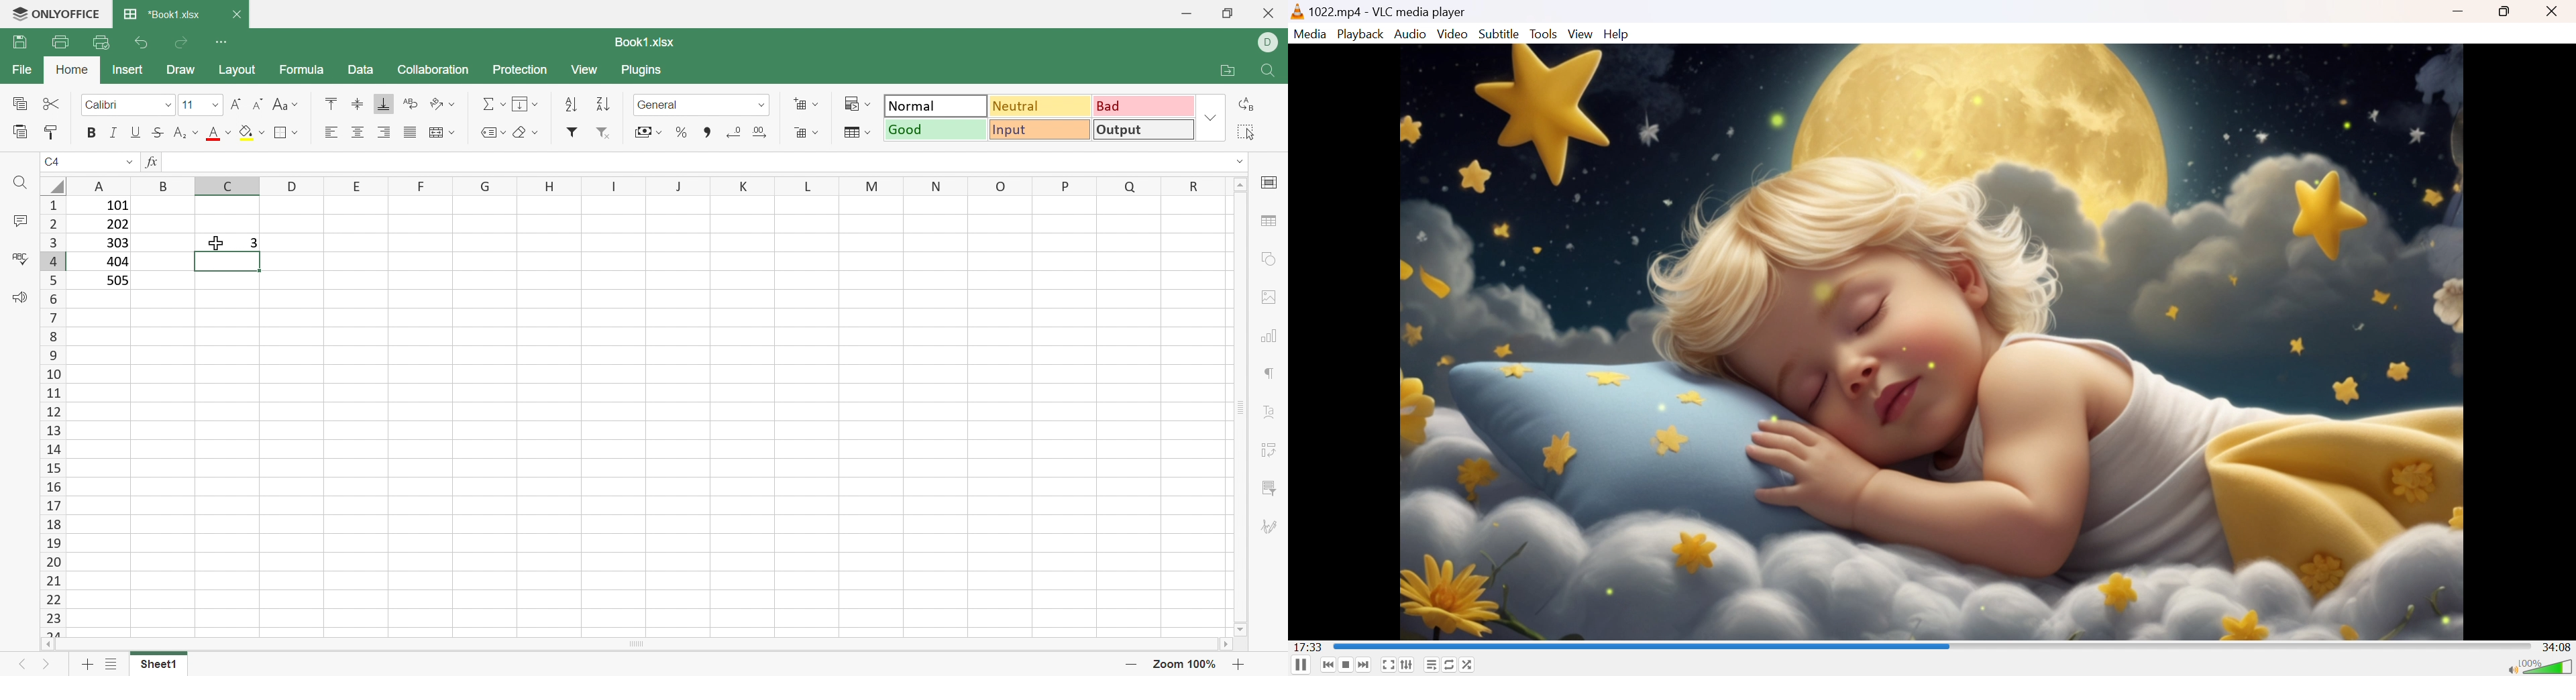 The image size is (2576, 700). Describe the element at coordinates (240, 13) in the screenshot. I see `Close` at that location.